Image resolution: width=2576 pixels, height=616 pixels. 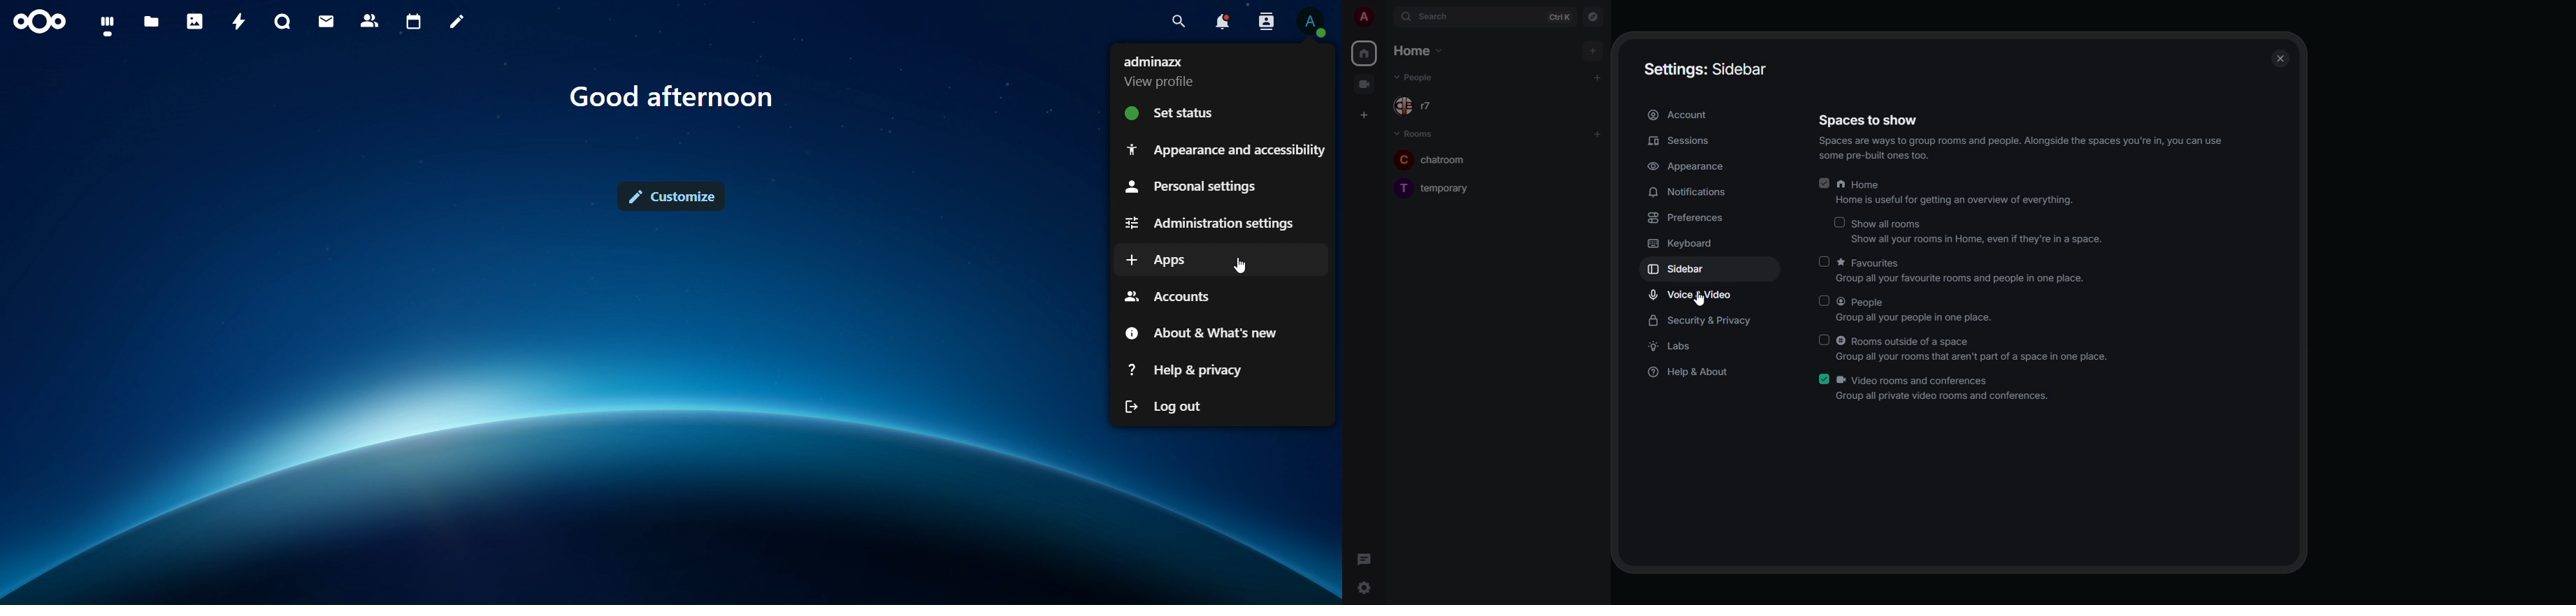 I want to click on click to enable, so click(x=1822, y=261).